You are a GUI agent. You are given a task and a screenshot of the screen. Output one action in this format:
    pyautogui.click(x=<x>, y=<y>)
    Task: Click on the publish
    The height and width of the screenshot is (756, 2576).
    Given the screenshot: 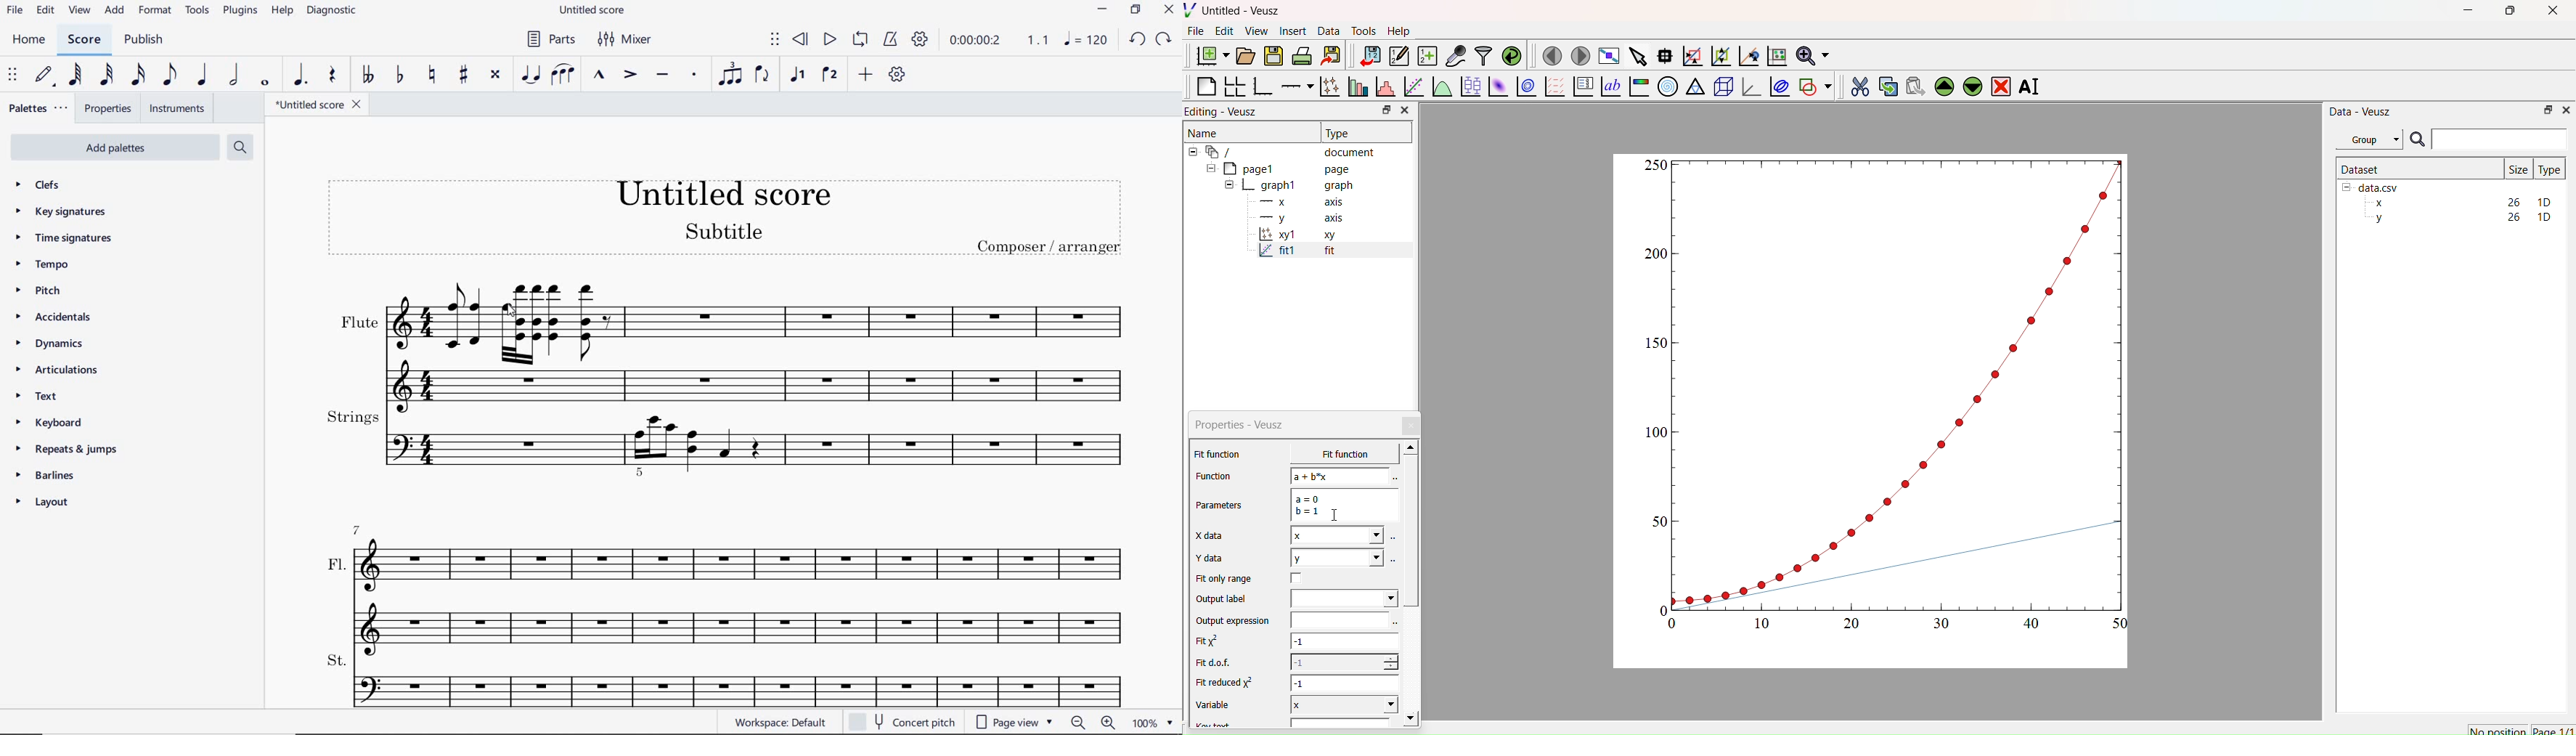 What is the action you would take?
    pyautogui.click(x=145, y=40)
    